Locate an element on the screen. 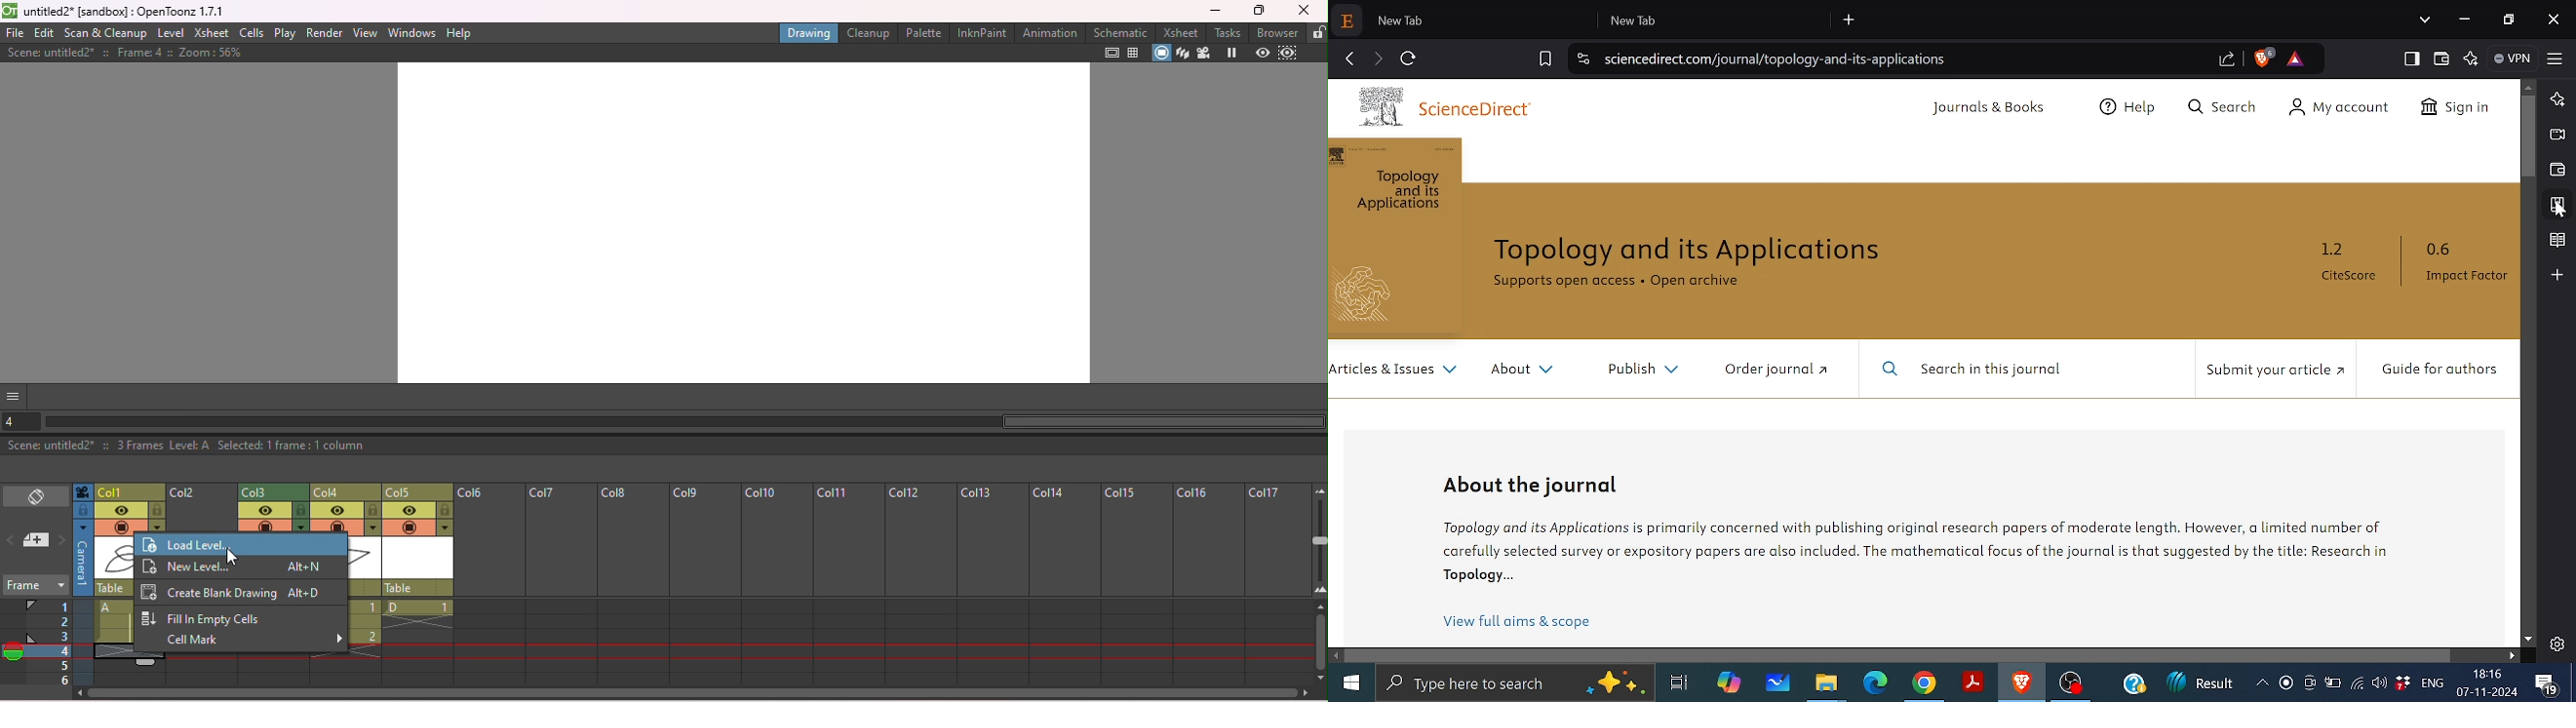 This screenshot has height=728, width=2576. Order journal is located at coordinates (1777, 370).